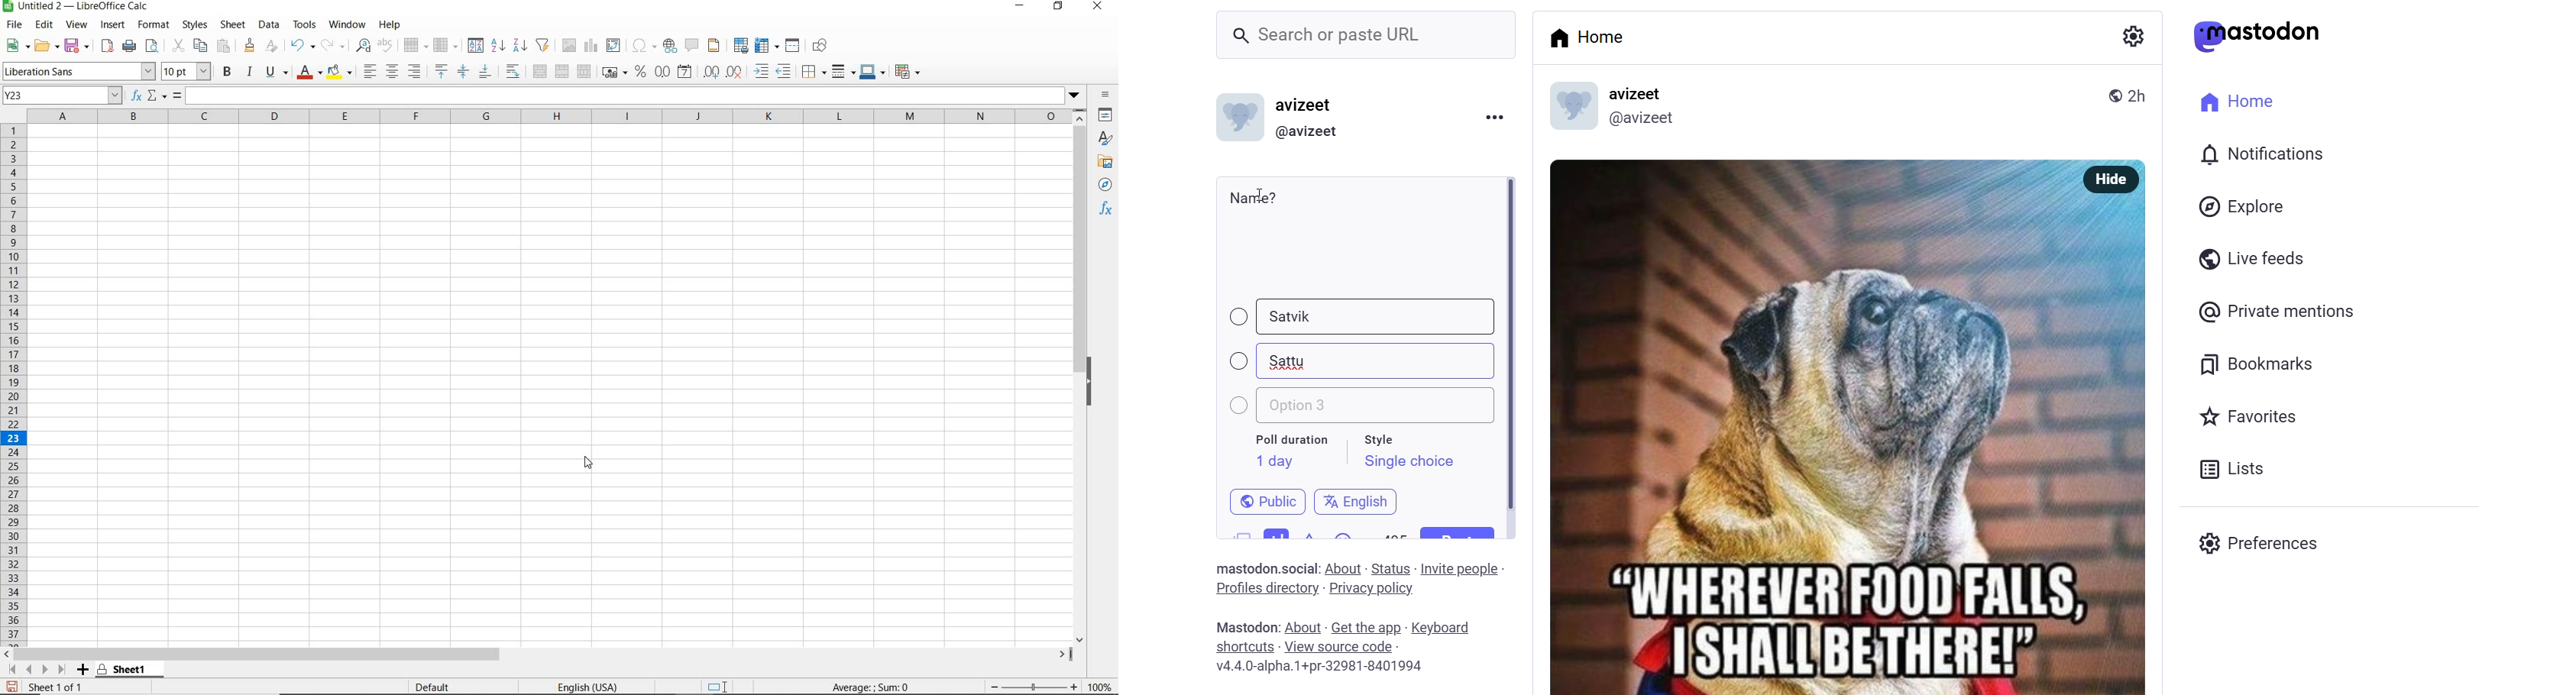 The height and width of the screenshot is (700, 2576). Describe the element at coordinates (595, 465) in the screenshot. I see `CURSOR AFTER PROTECTING WORKSHEET` at that location.